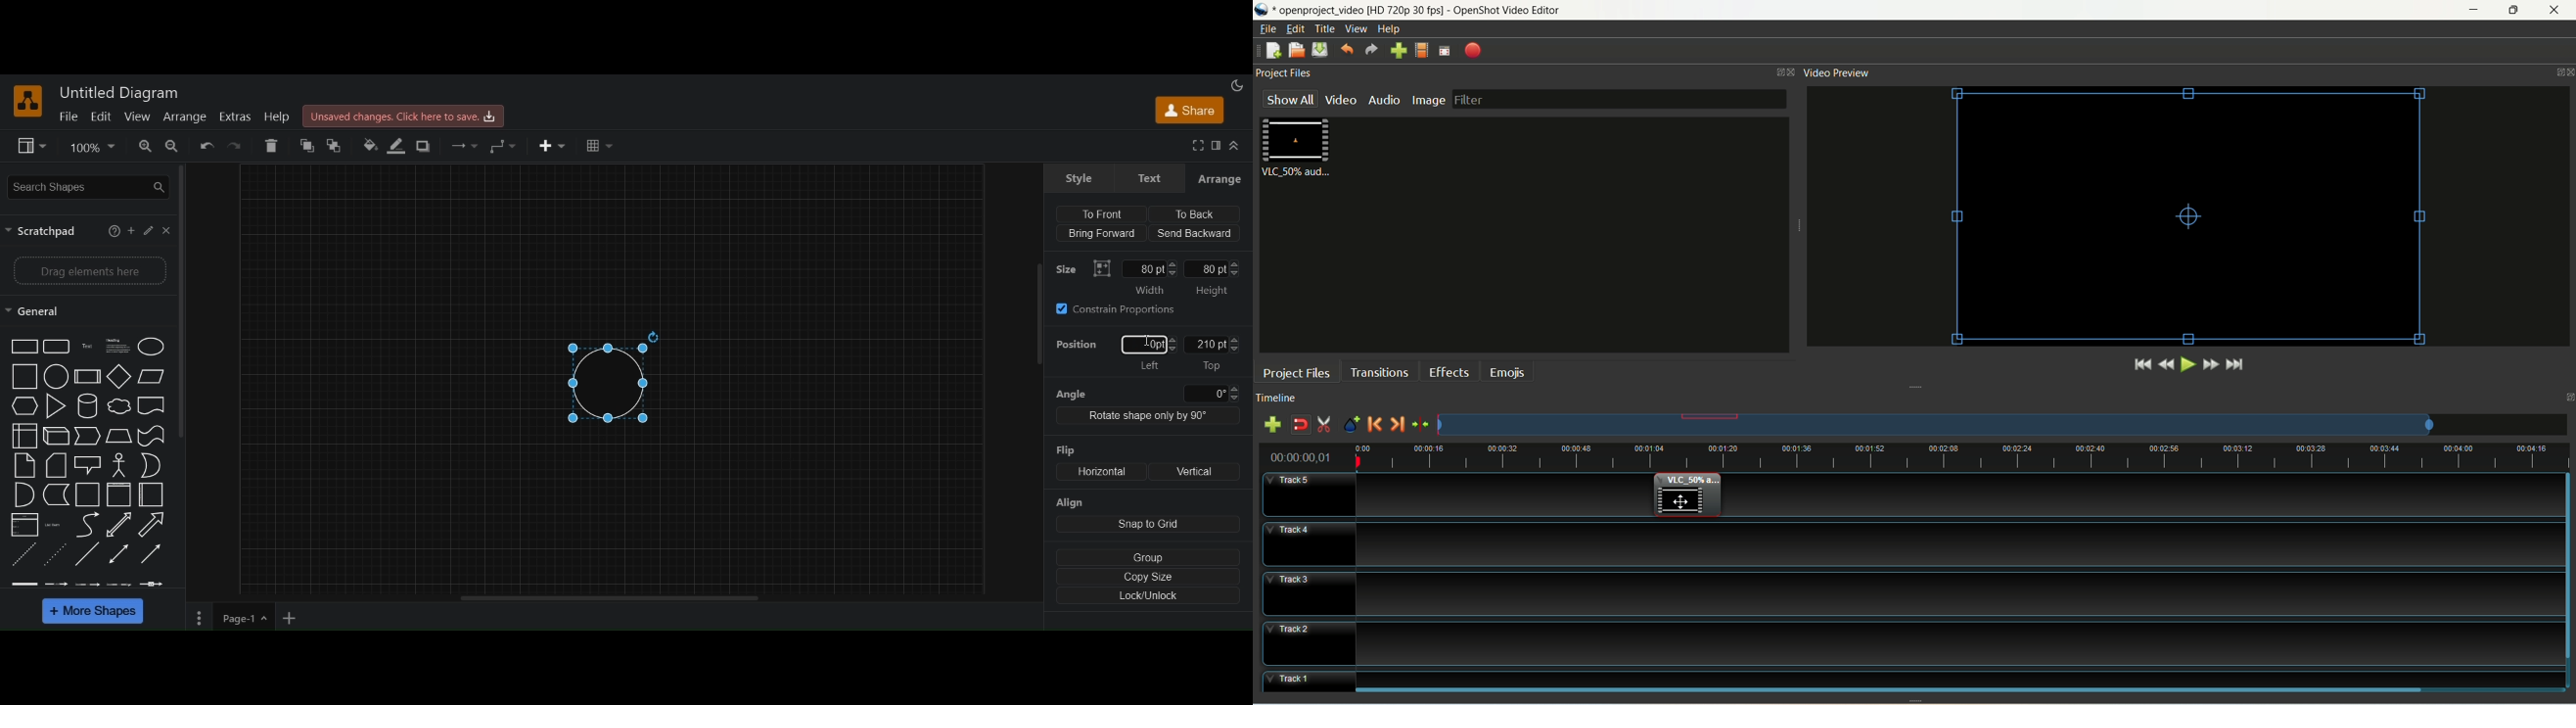 The width and height of the screenshot is (2576, 728). What do you see at coordinates (599, 147) in the screenshot?
I see `table` at bounding box center [599, 147].